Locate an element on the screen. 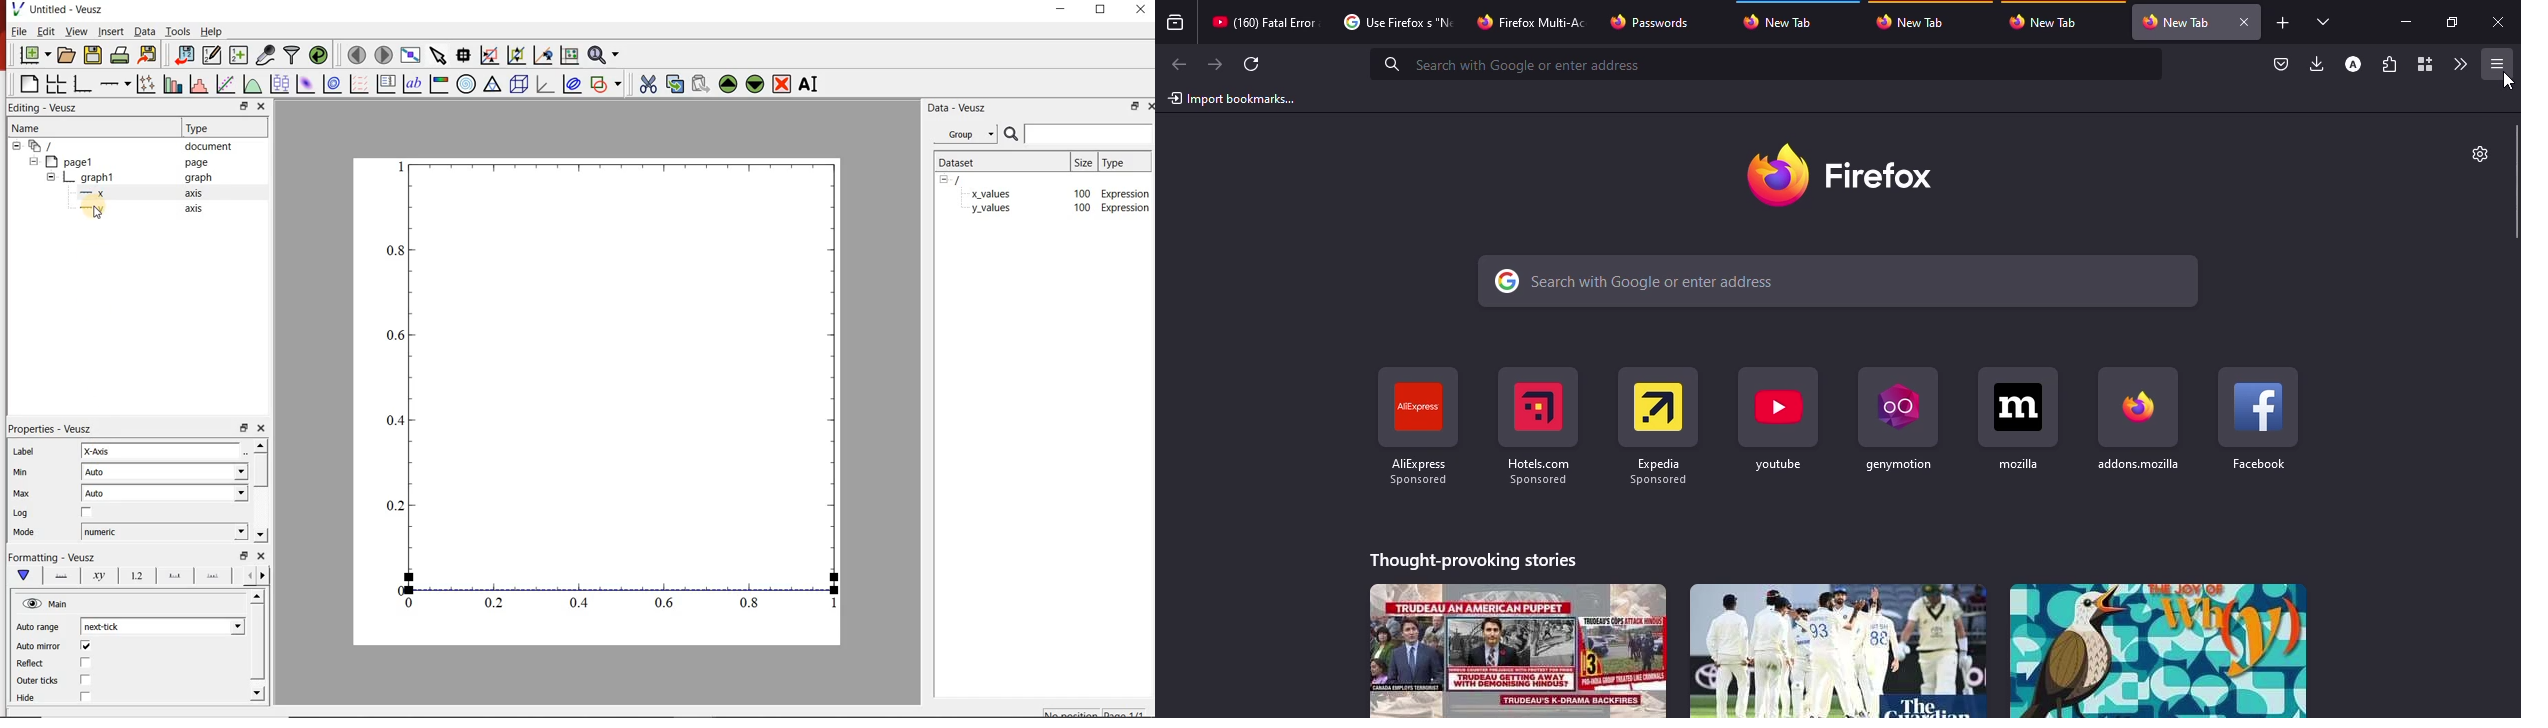 This screenshot has height=728, width=2548. next tick is located at coordinates (163, 626).